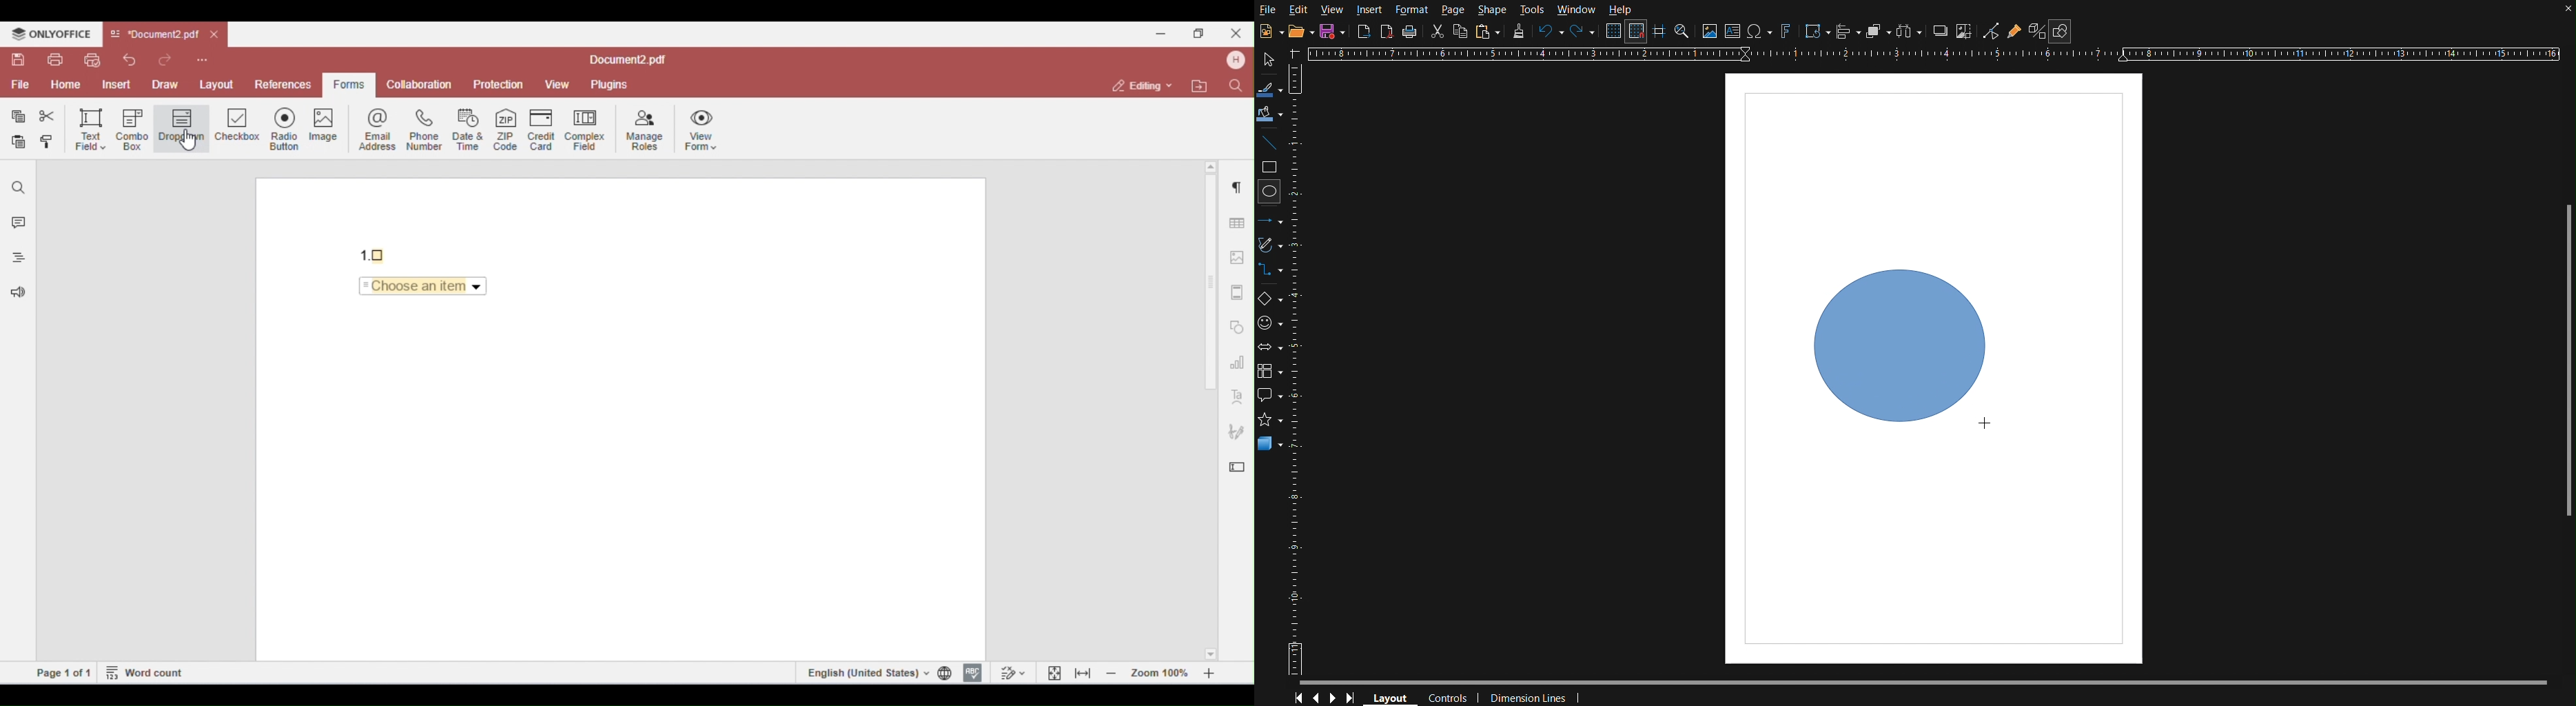 The height and width of the screenshot is (728, 2576). Describe the element at coordinates (2061, 32) in the screenshot. I see `Show Draw Functions` at that location.